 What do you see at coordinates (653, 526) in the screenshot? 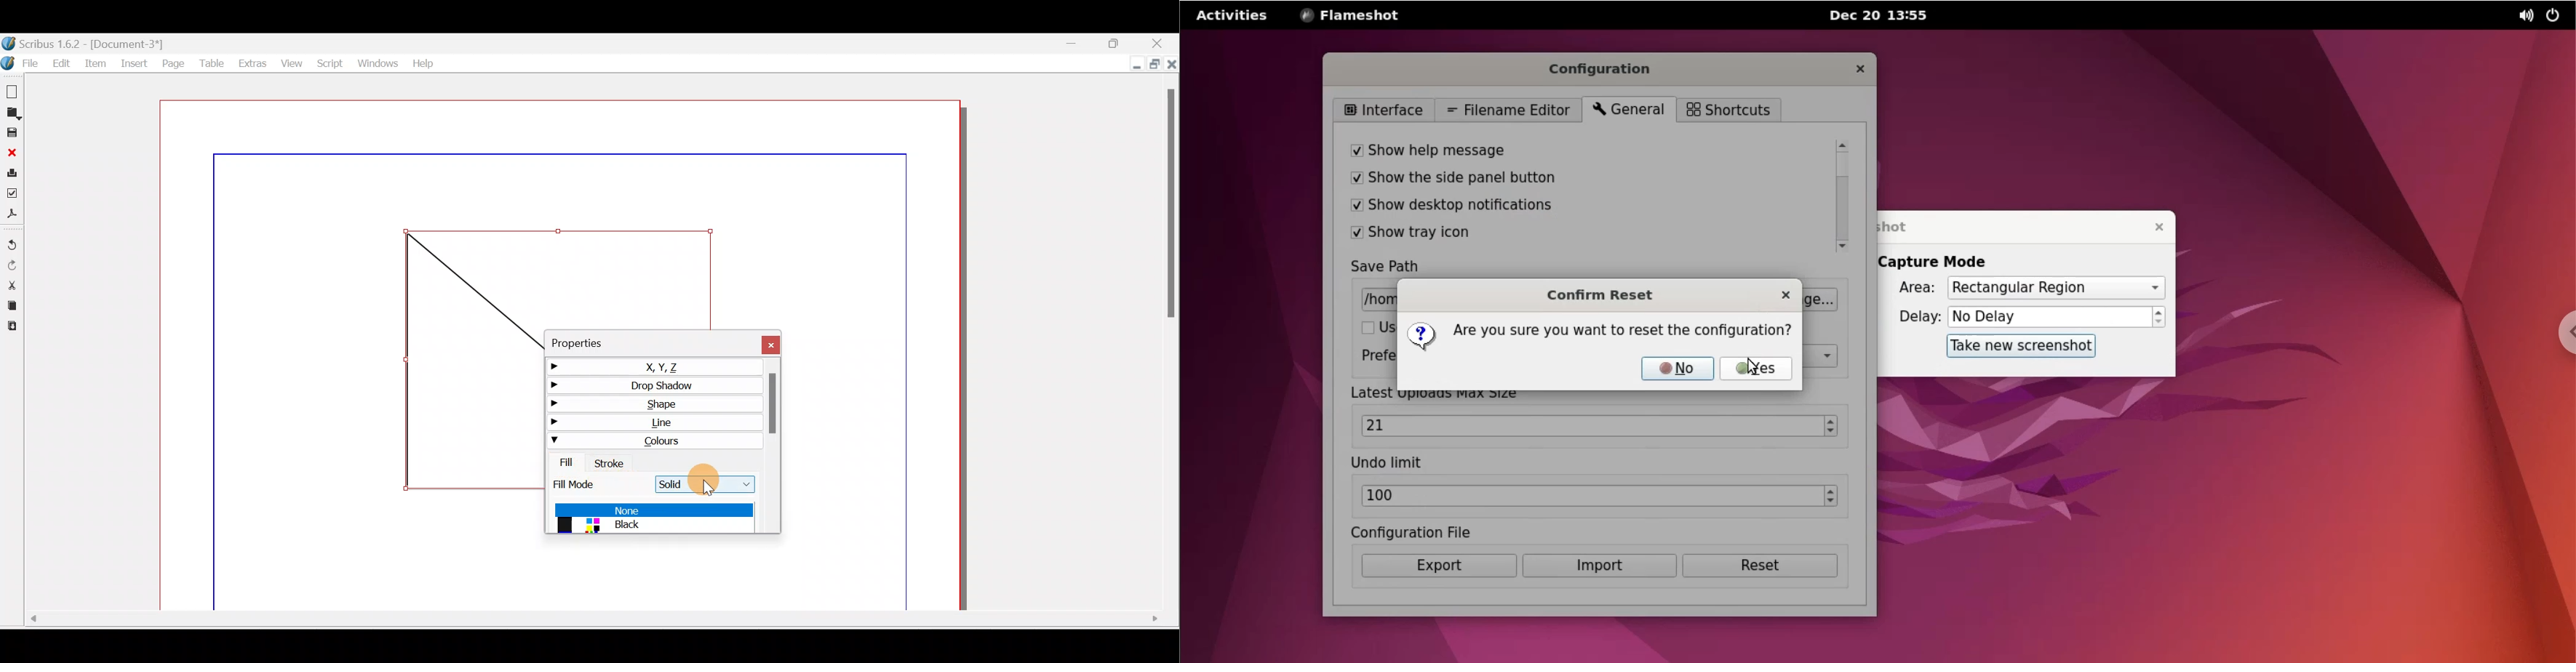
I see `Black` at bounding box center [653, 526].